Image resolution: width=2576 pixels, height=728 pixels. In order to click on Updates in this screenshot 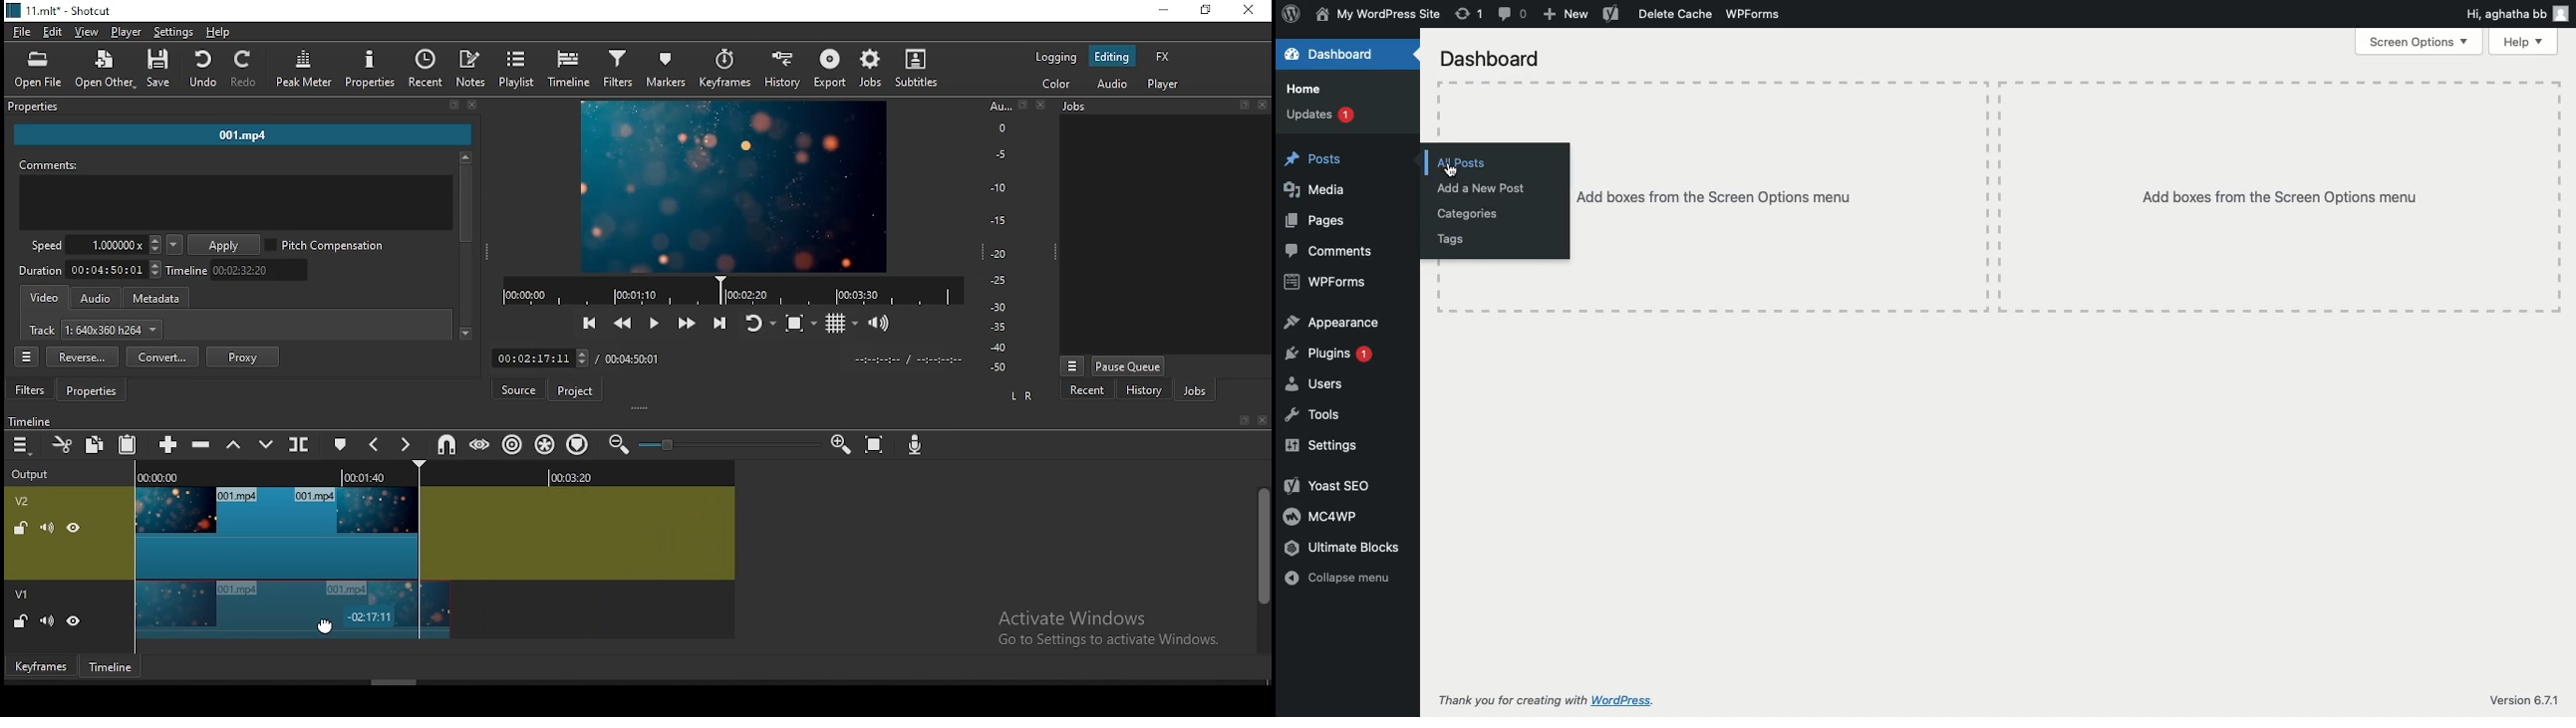, I will do `click(1320, 113)`.